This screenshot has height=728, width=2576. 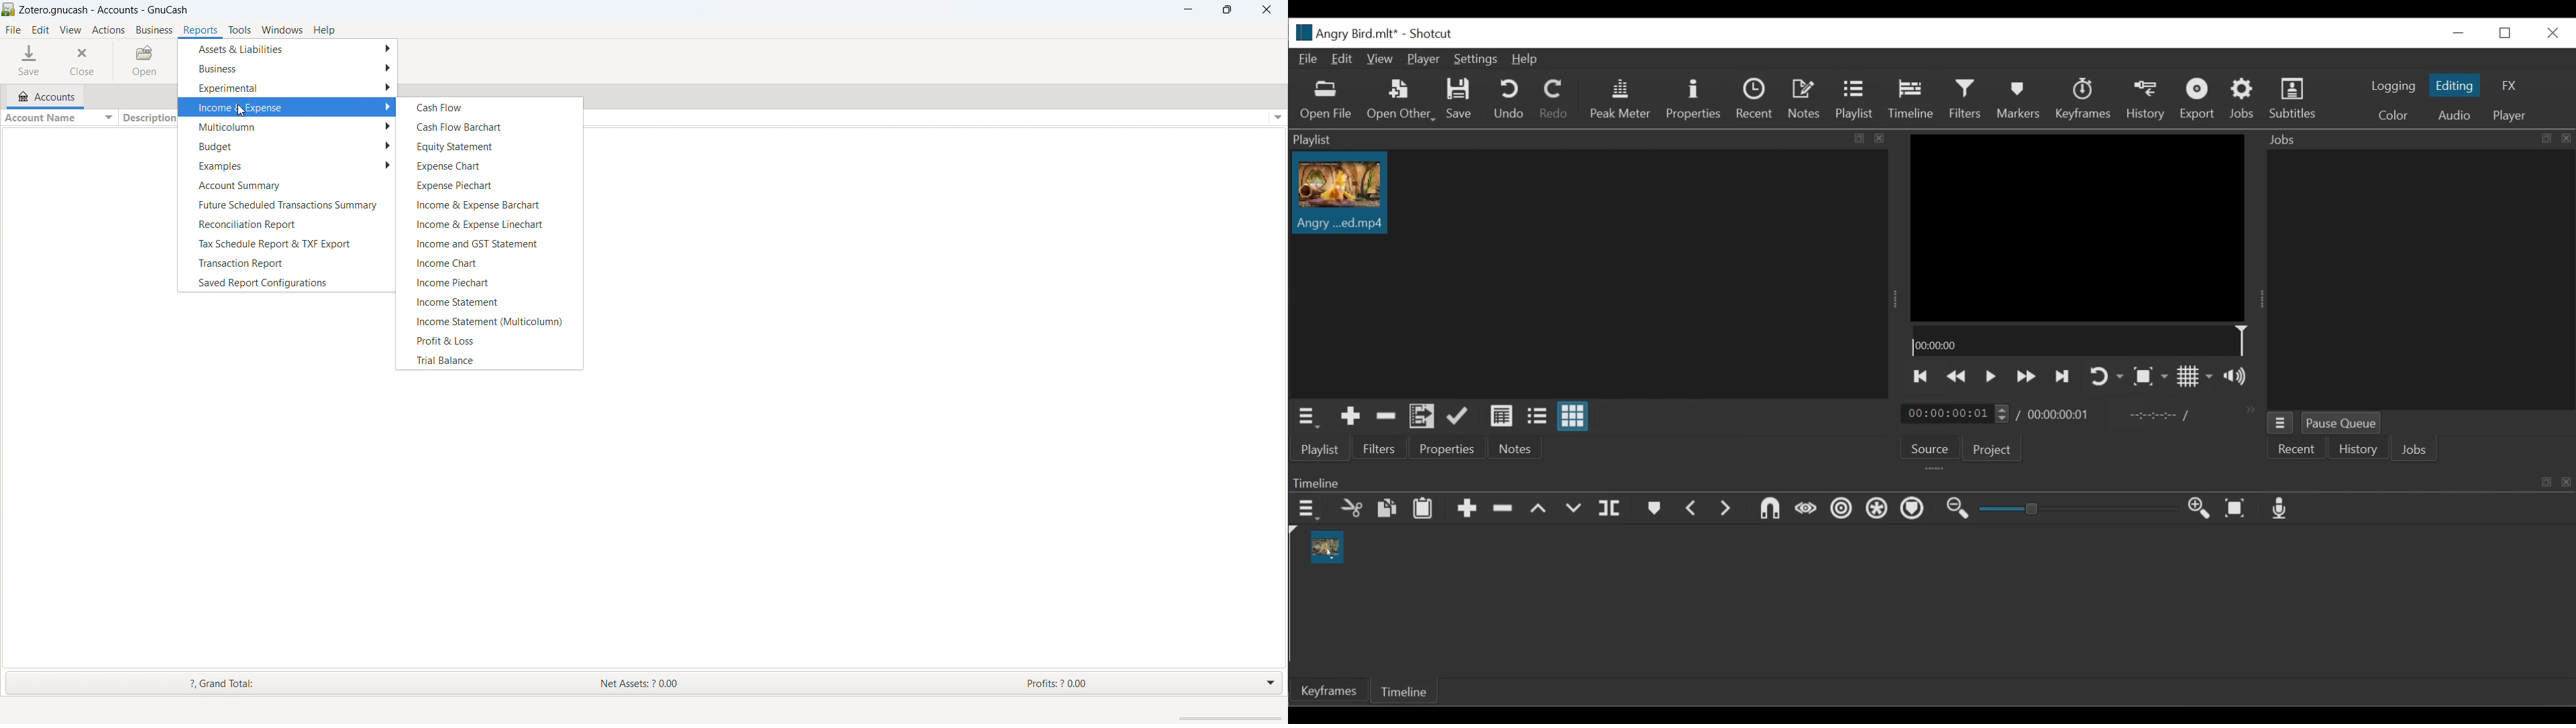 I want to click on Clip, so click(x=1327, y=547).